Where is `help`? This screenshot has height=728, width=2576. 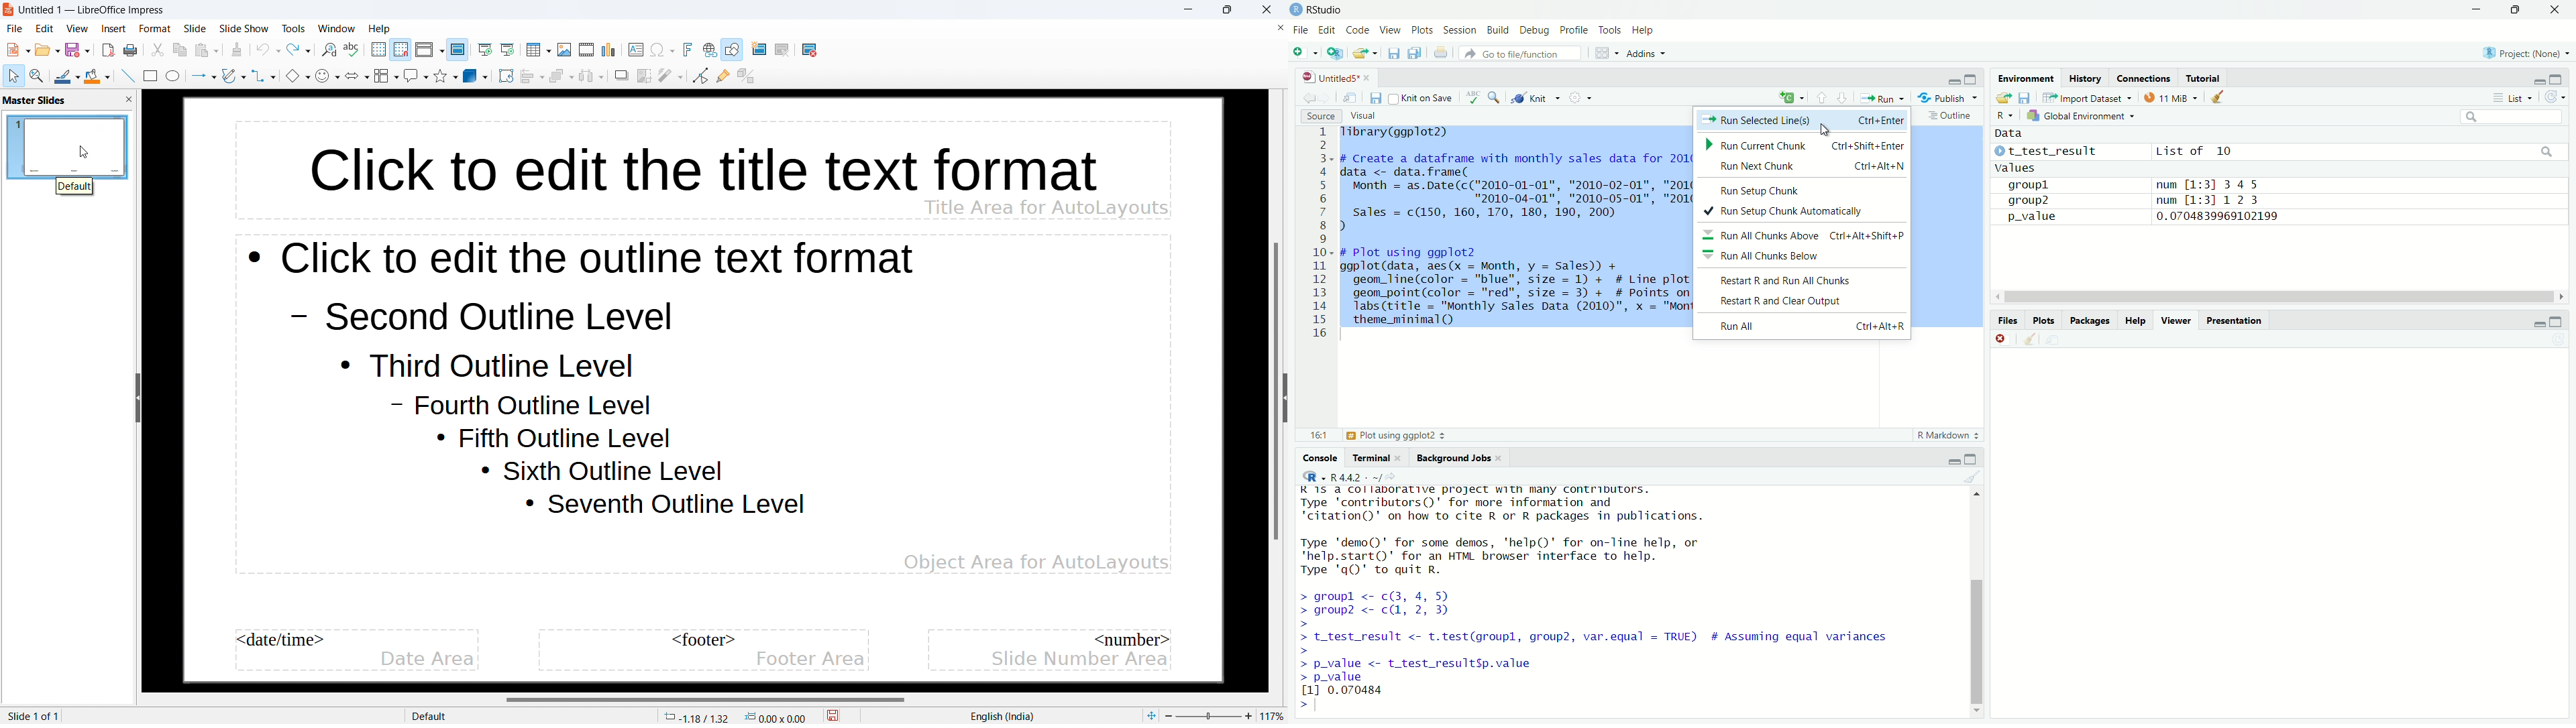
help is located at coordinates (379, 29).